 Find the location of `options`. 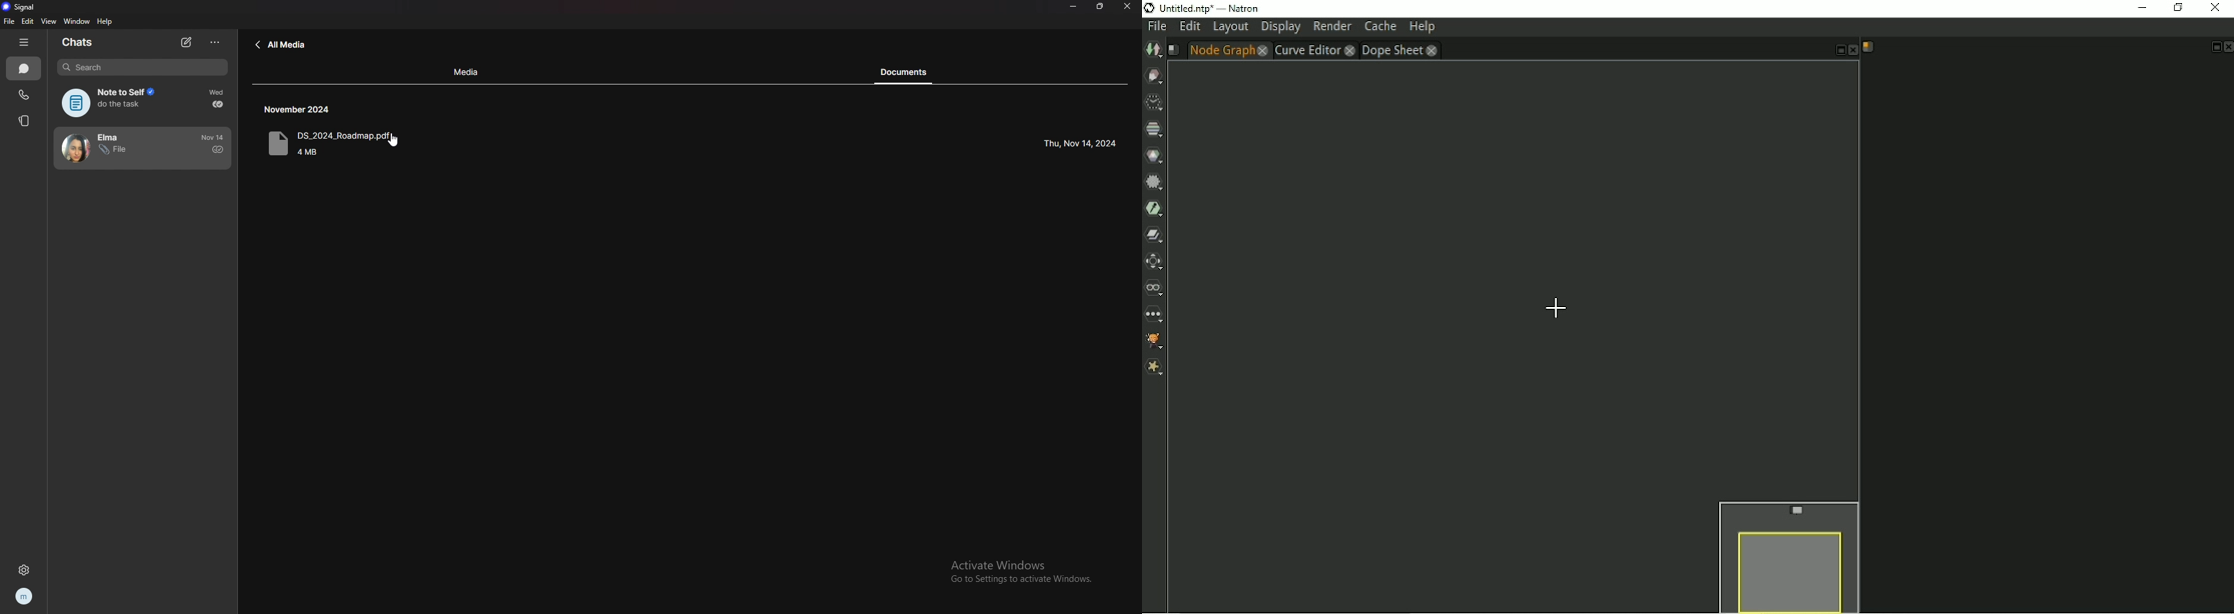

options is located at coordinates (216, 42).